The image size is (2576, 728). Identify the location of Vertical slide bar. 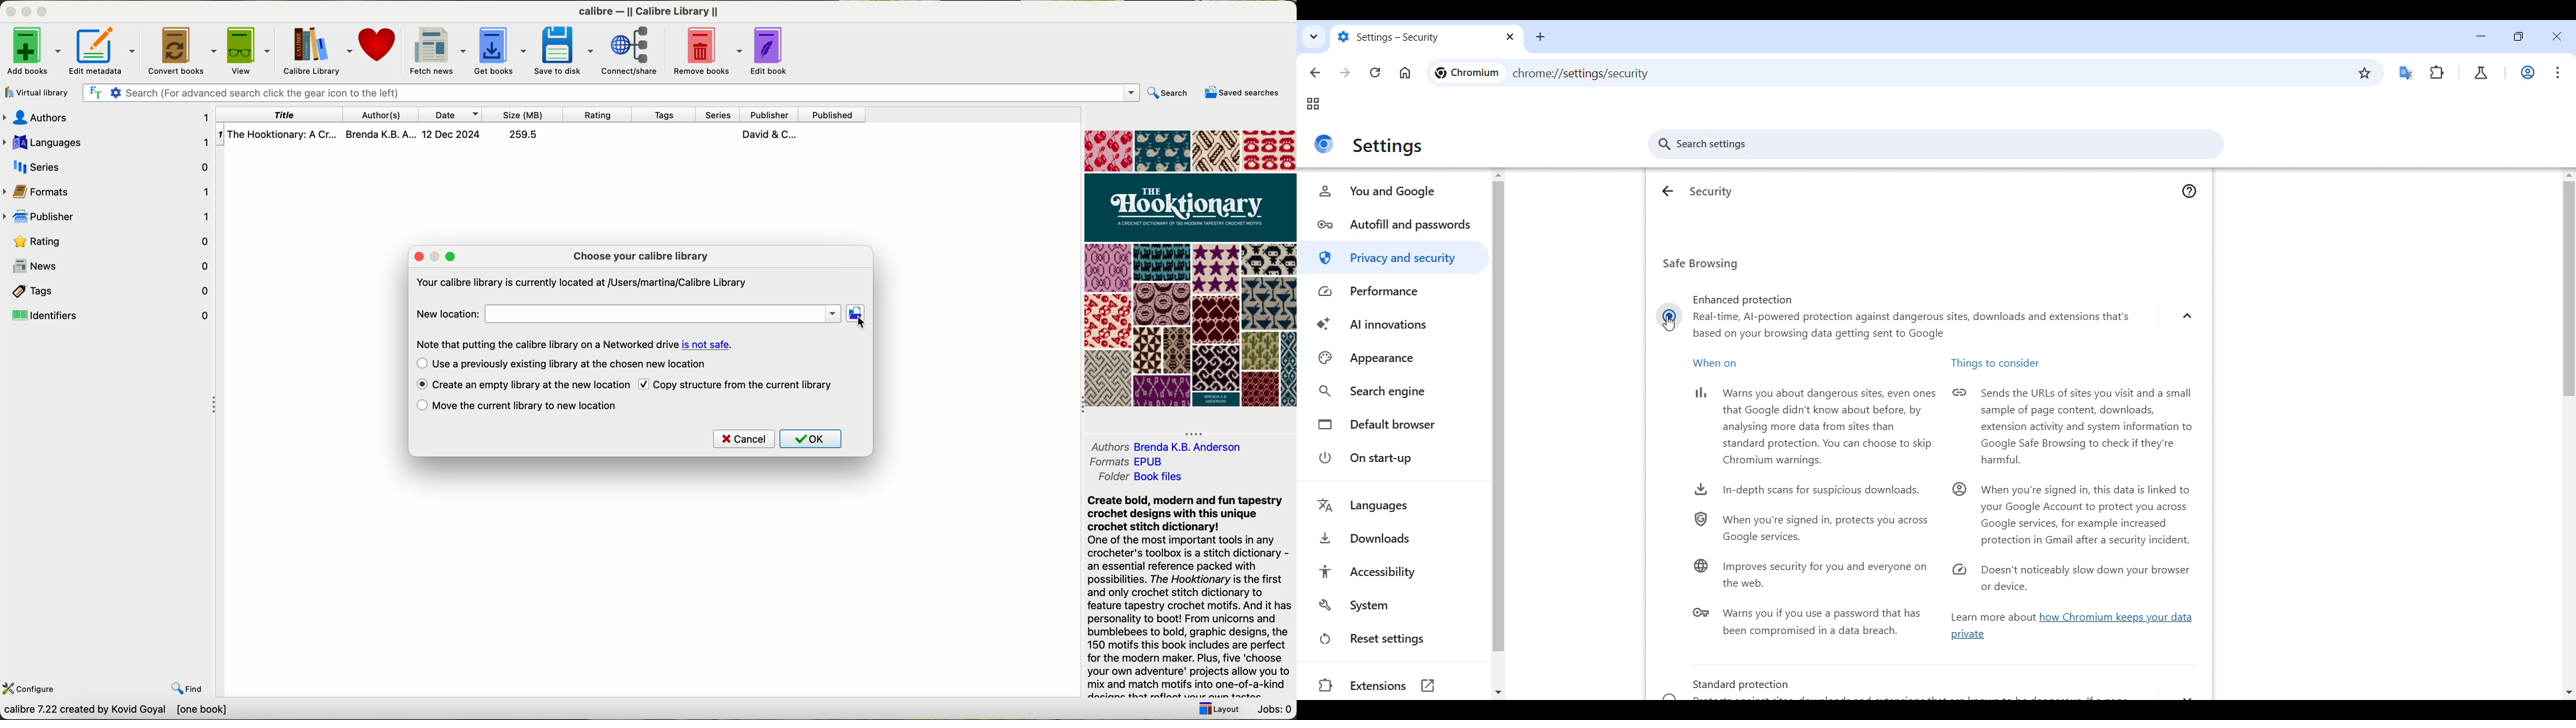
(2569, 325).